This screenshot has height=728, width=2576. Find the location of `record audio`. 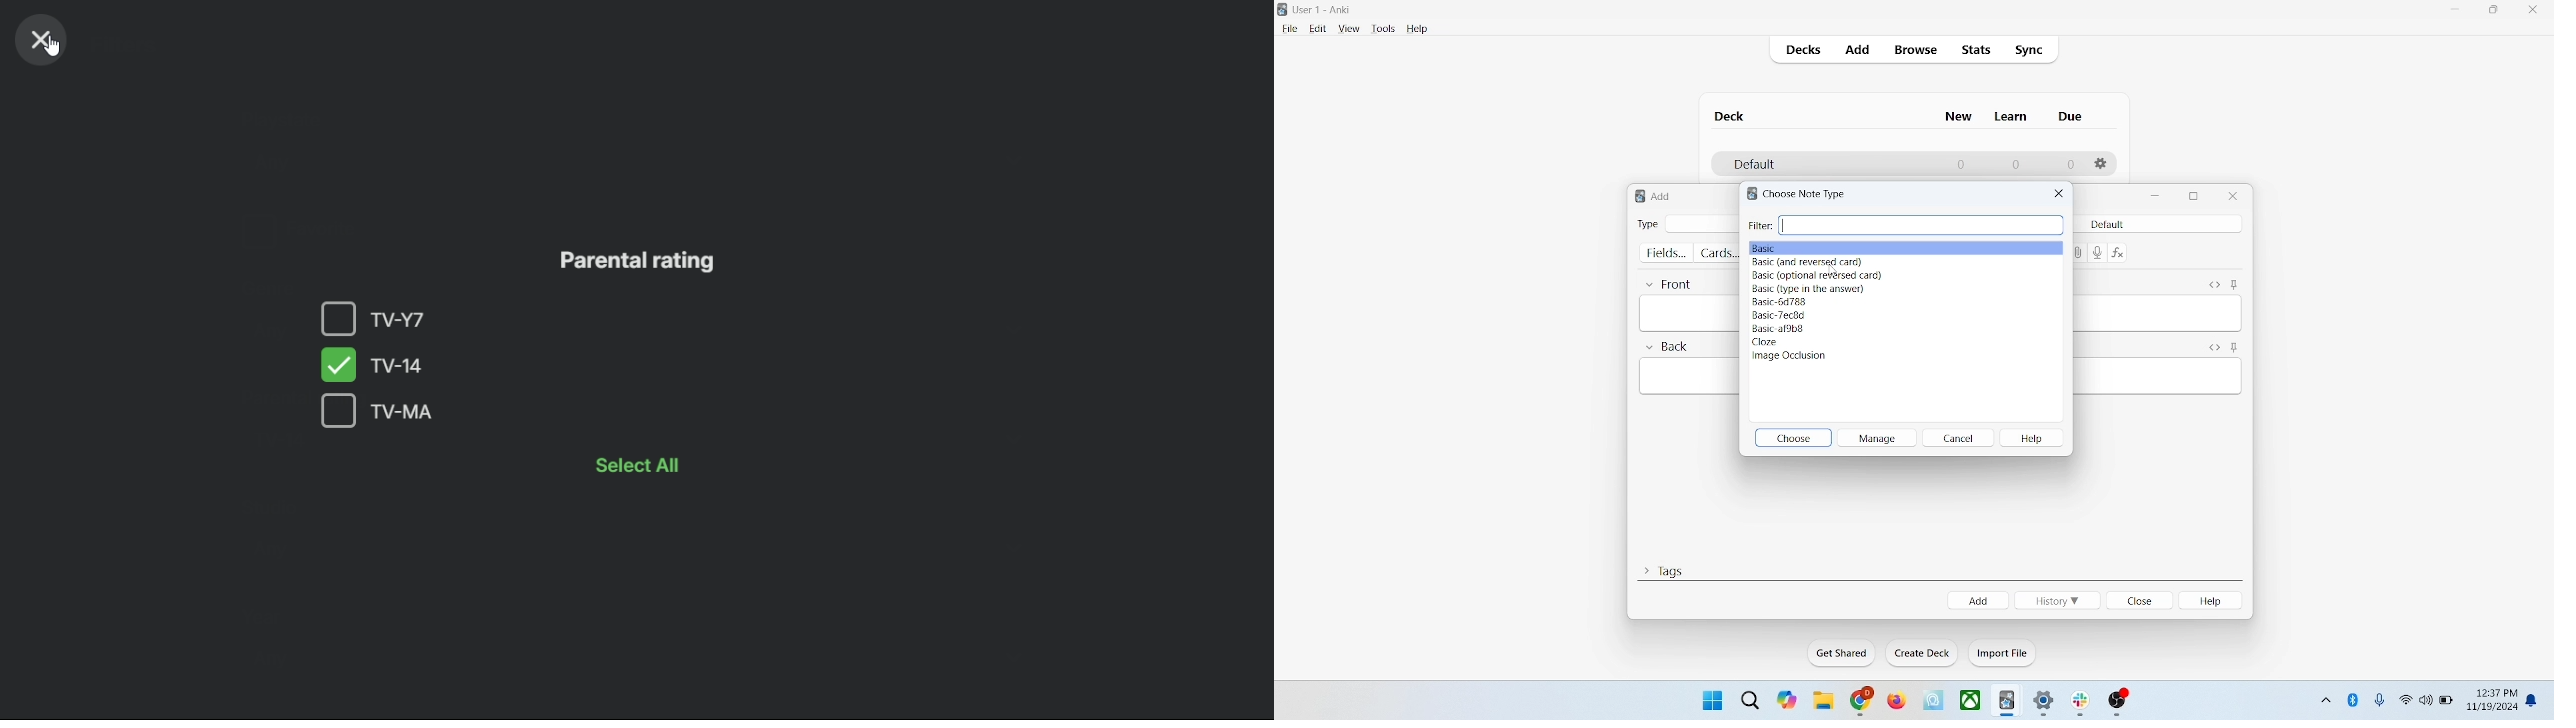

record audio is located at coordinates (2098, 254).